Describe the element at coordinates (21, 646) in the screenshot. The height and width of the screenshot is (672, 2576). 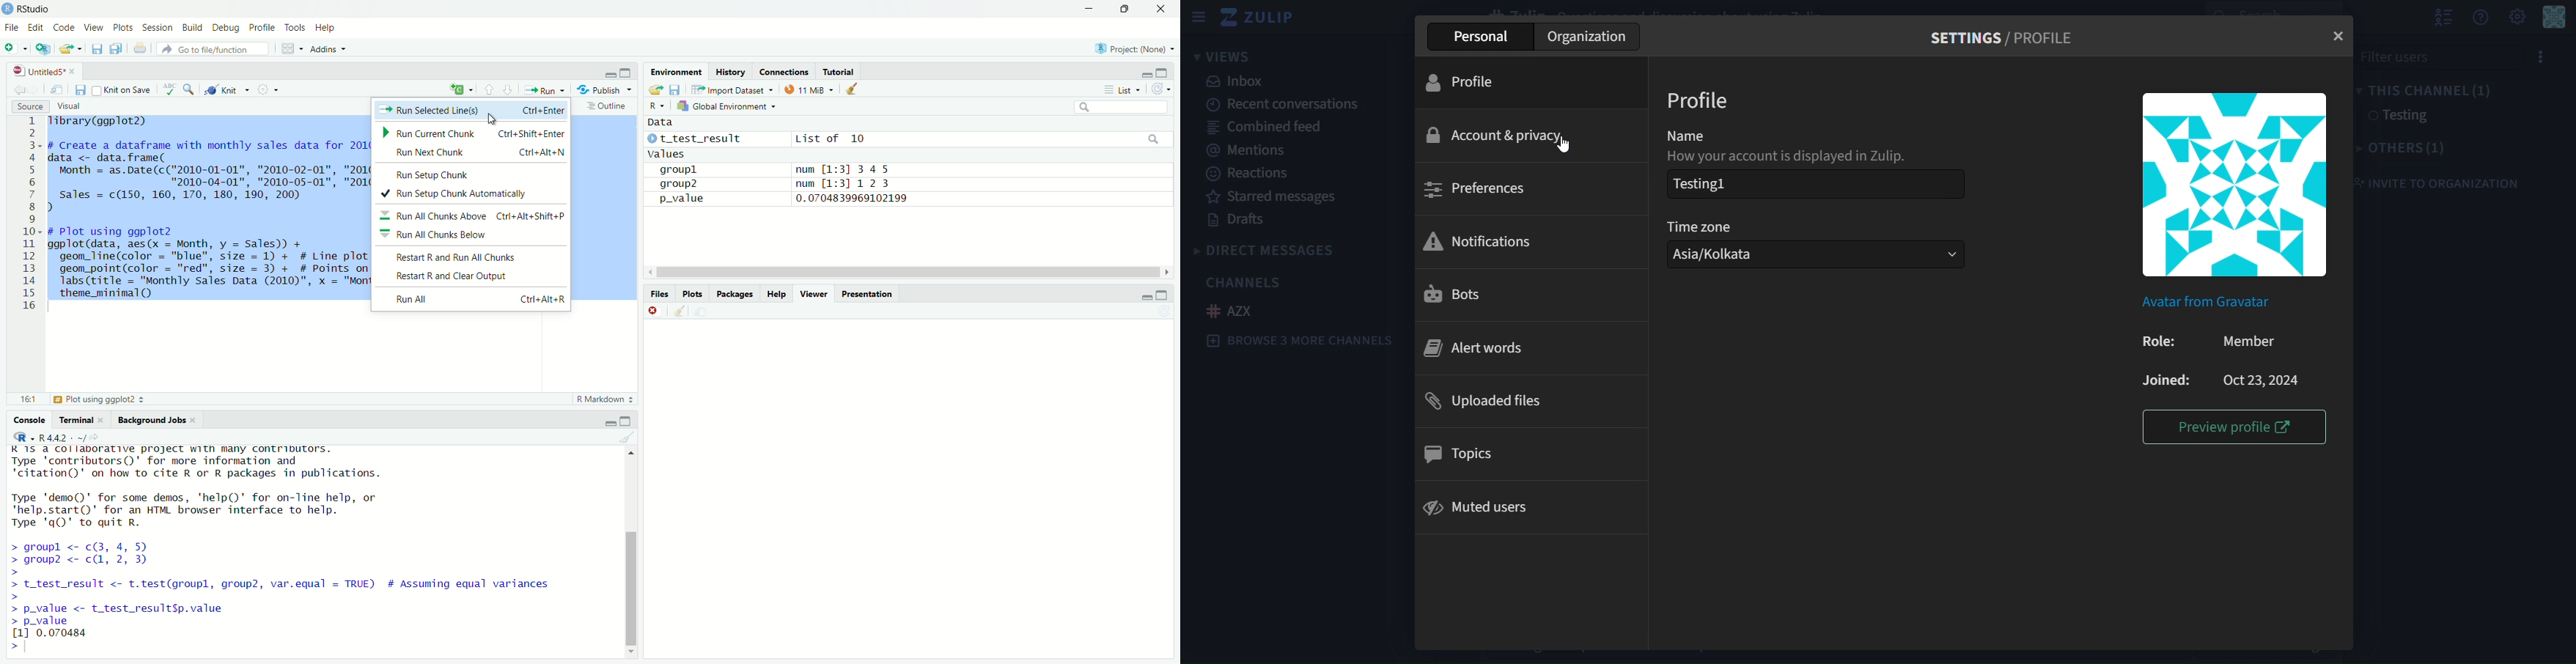
I see `prompt cursor` at that location.